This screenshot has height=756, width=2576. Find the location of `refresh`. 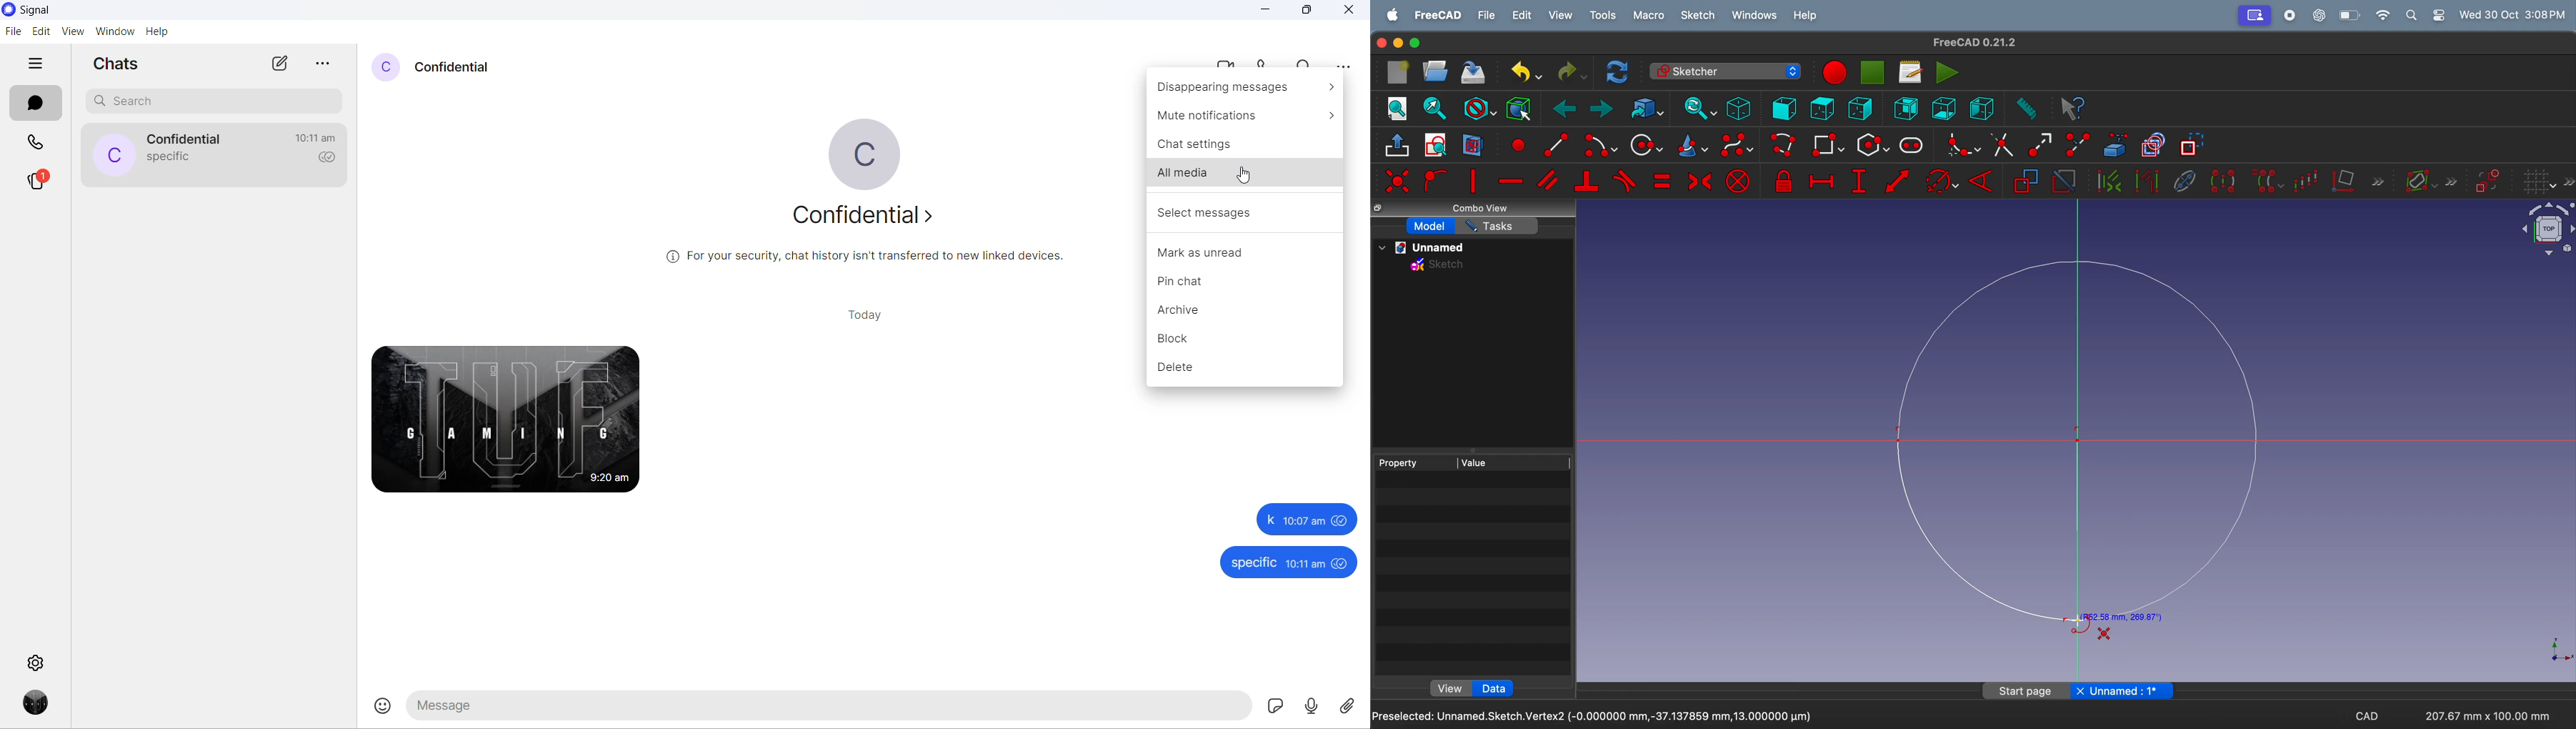

refresh is located at coordinates (1619, 71).